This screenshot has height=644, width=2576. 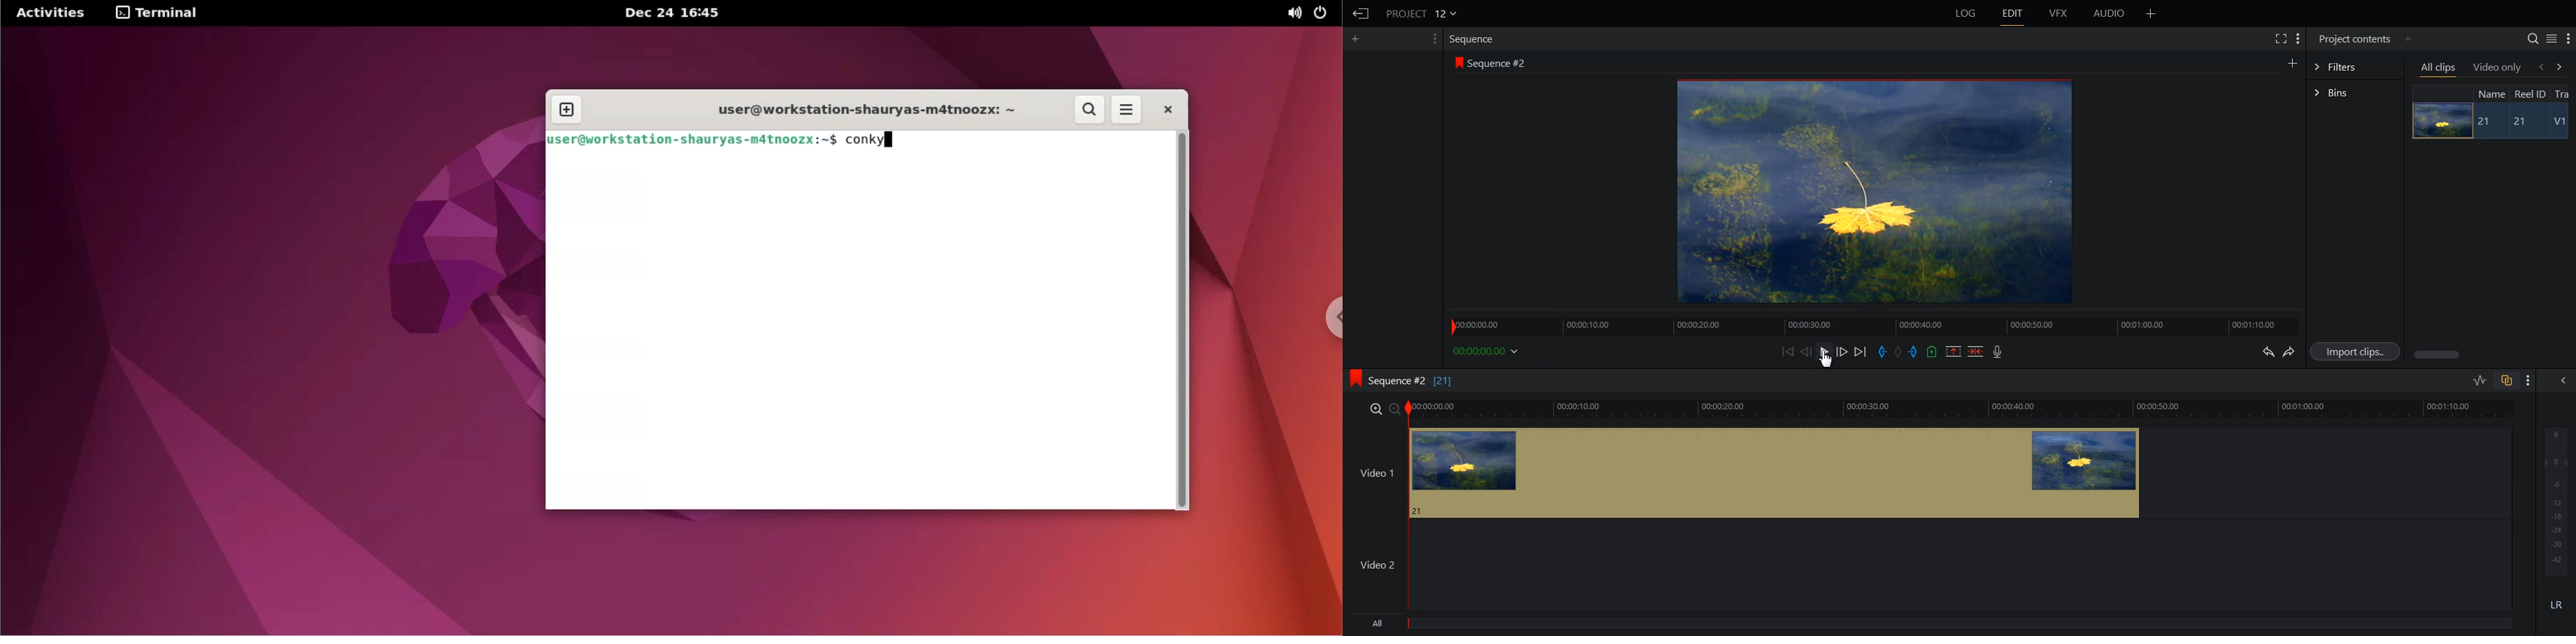 What do you see at coordinates (2014, 13) in the screenshot?
I see `EDIT` at bounding box center [2014, 13].